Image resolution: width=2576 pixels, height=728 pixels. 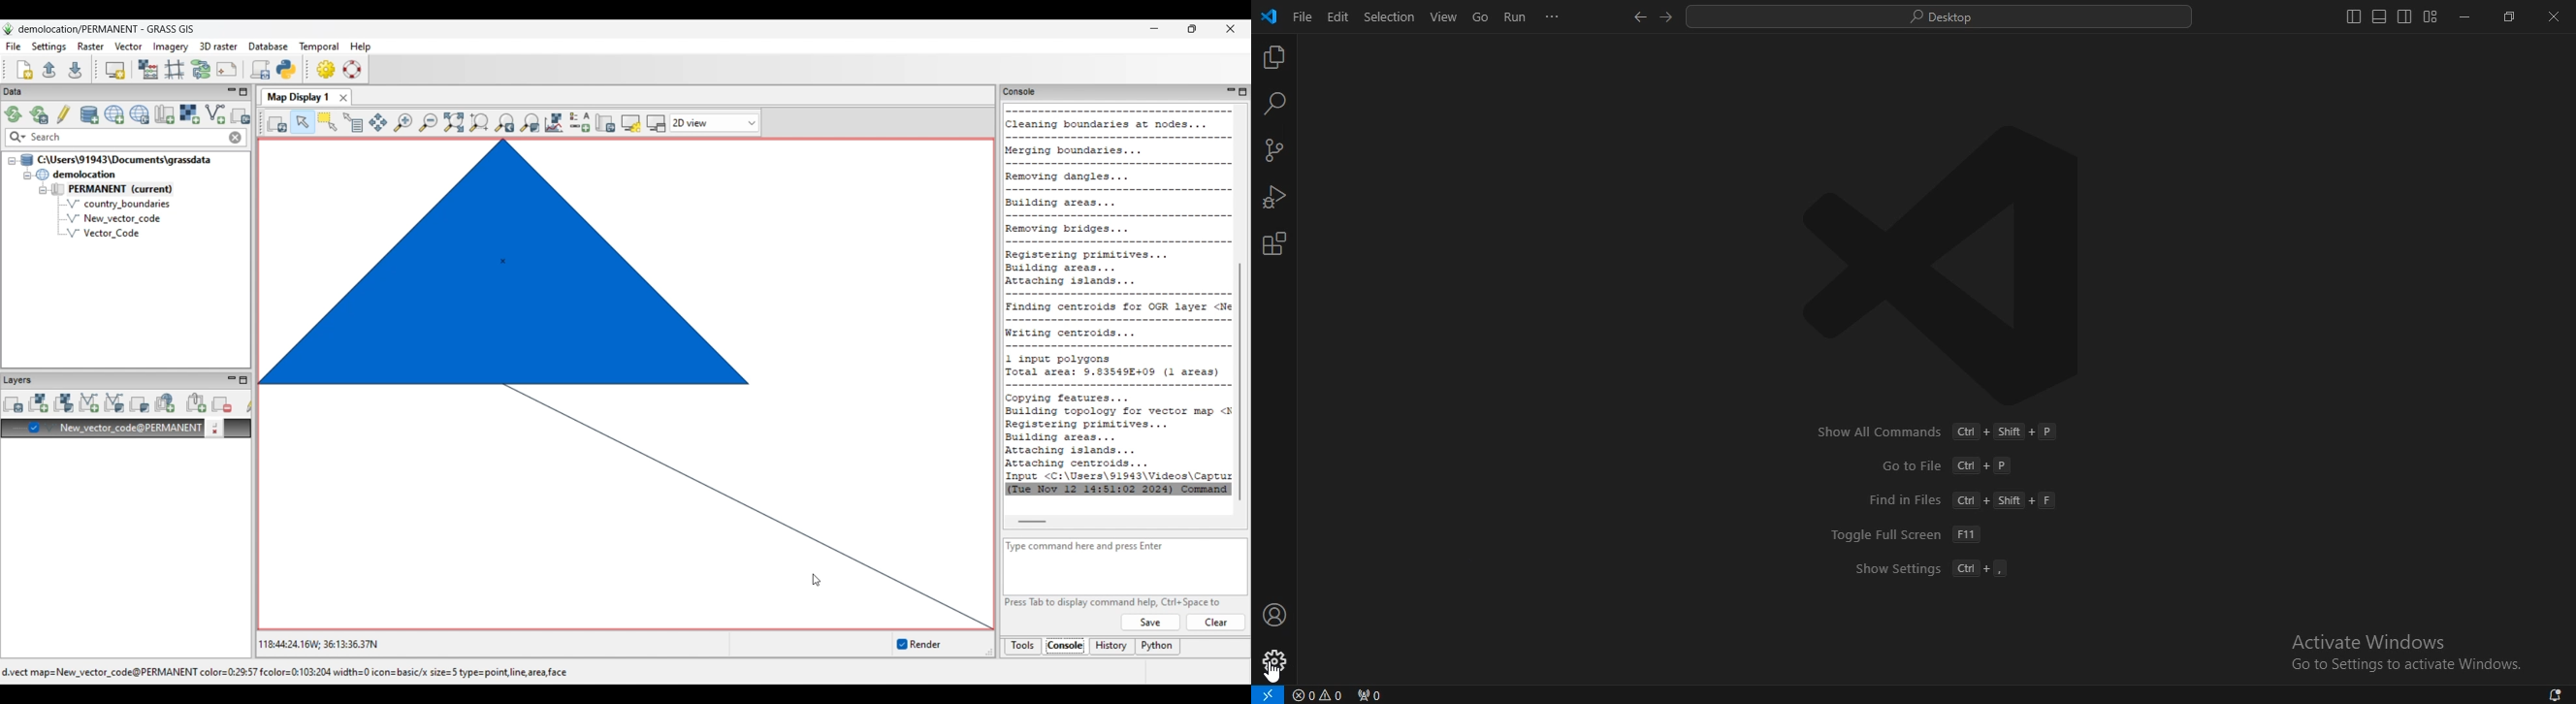 I want to click on notifications, so click(x=2557, y=695).